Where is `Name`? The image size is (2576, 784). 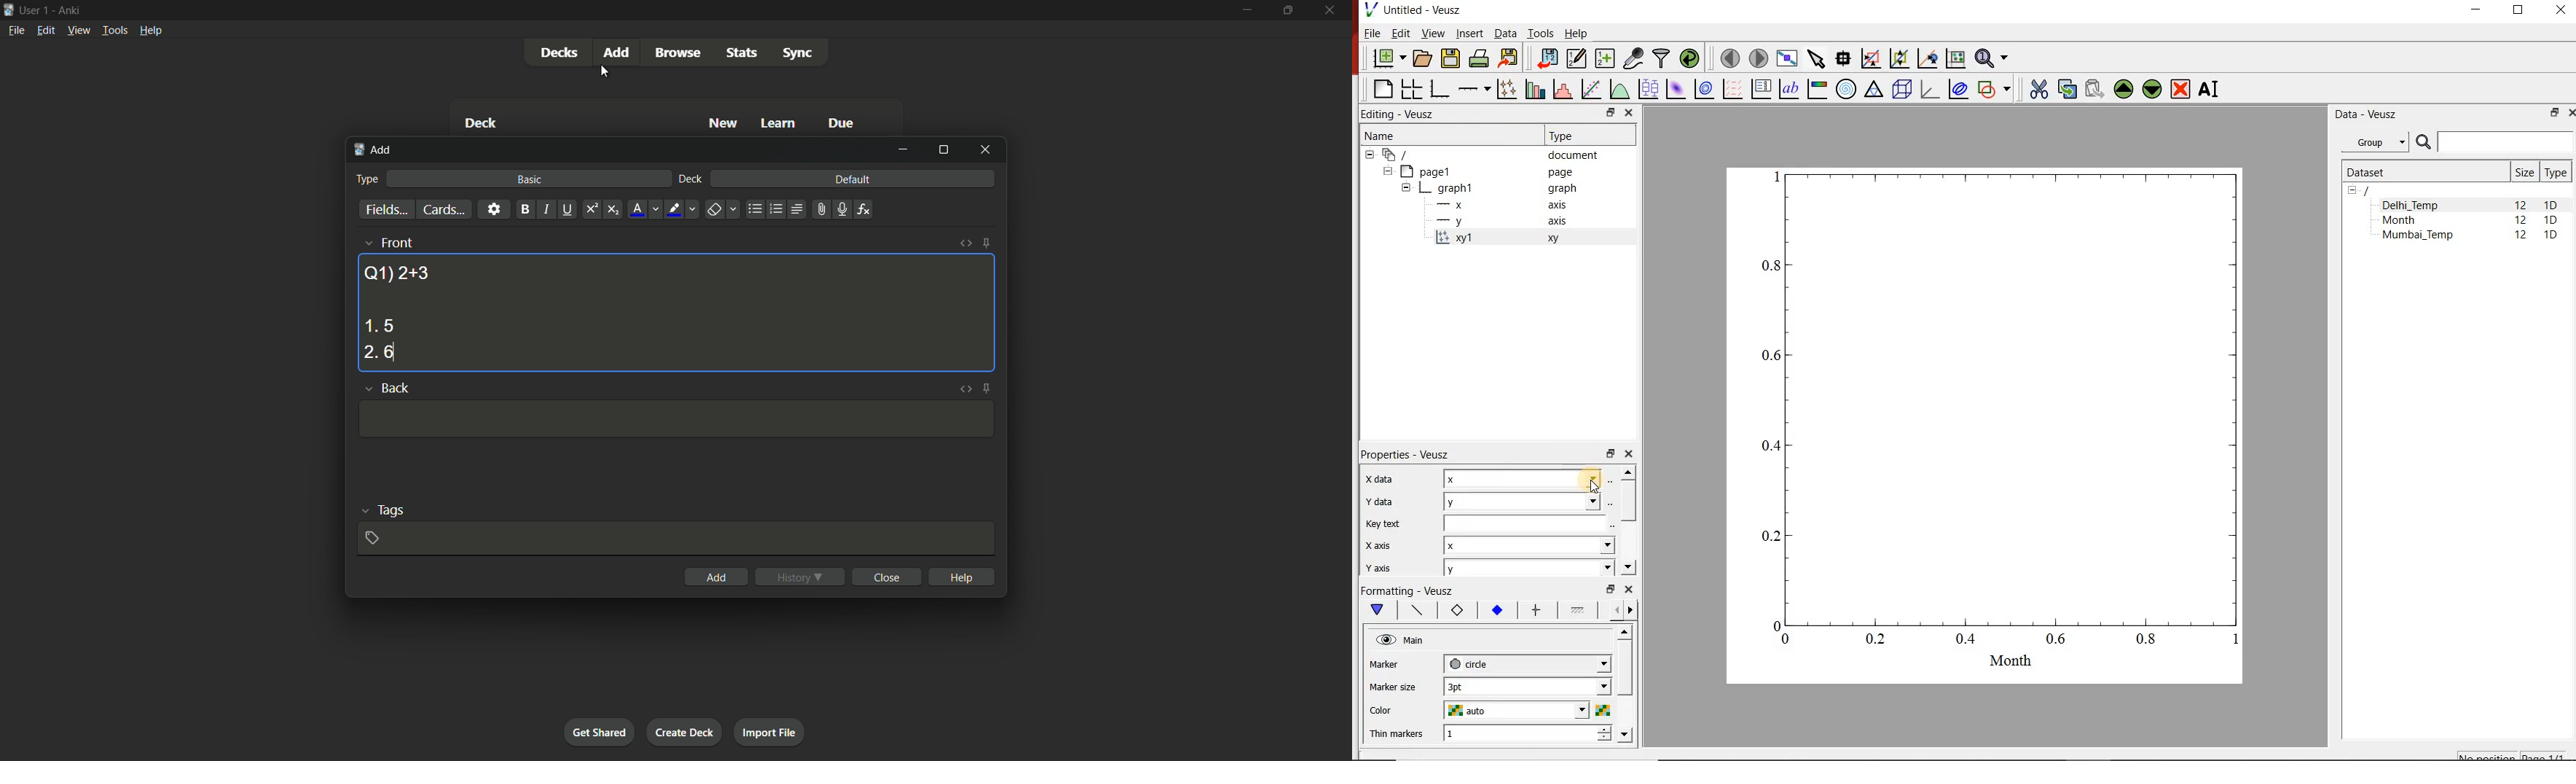
Name is located at coordinates (1381, 135).